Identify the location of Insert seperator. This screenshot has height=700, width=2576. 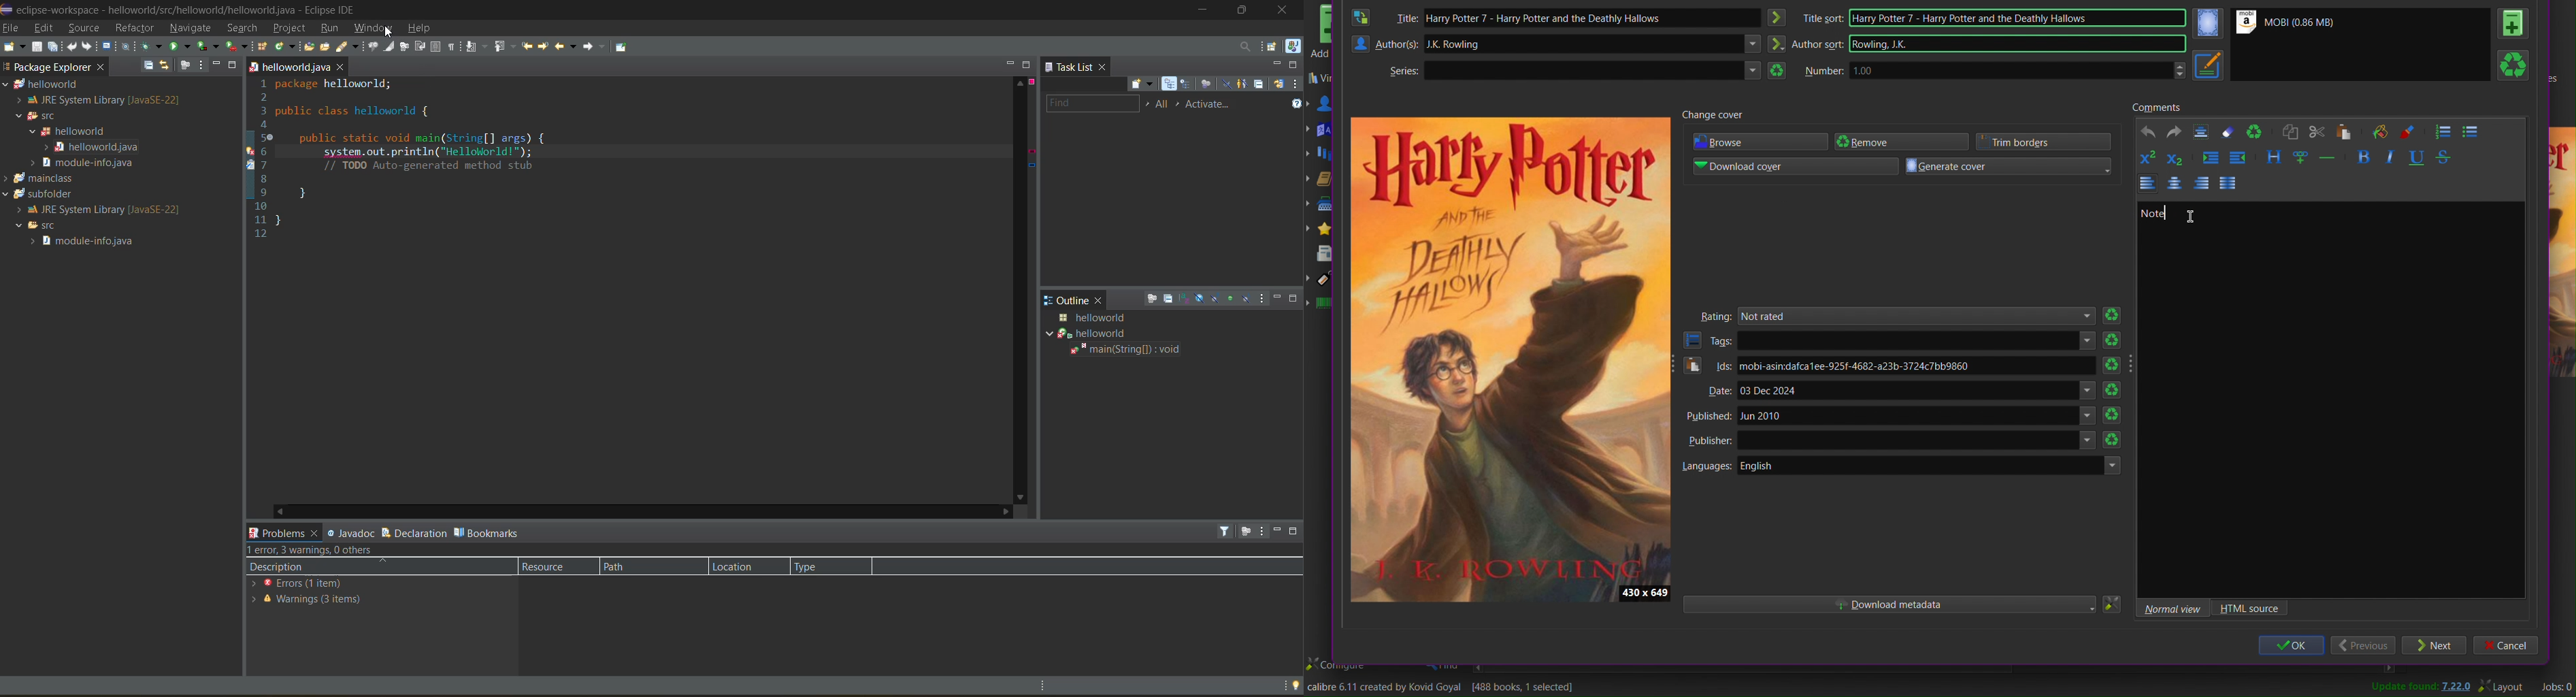
(2328, 157).